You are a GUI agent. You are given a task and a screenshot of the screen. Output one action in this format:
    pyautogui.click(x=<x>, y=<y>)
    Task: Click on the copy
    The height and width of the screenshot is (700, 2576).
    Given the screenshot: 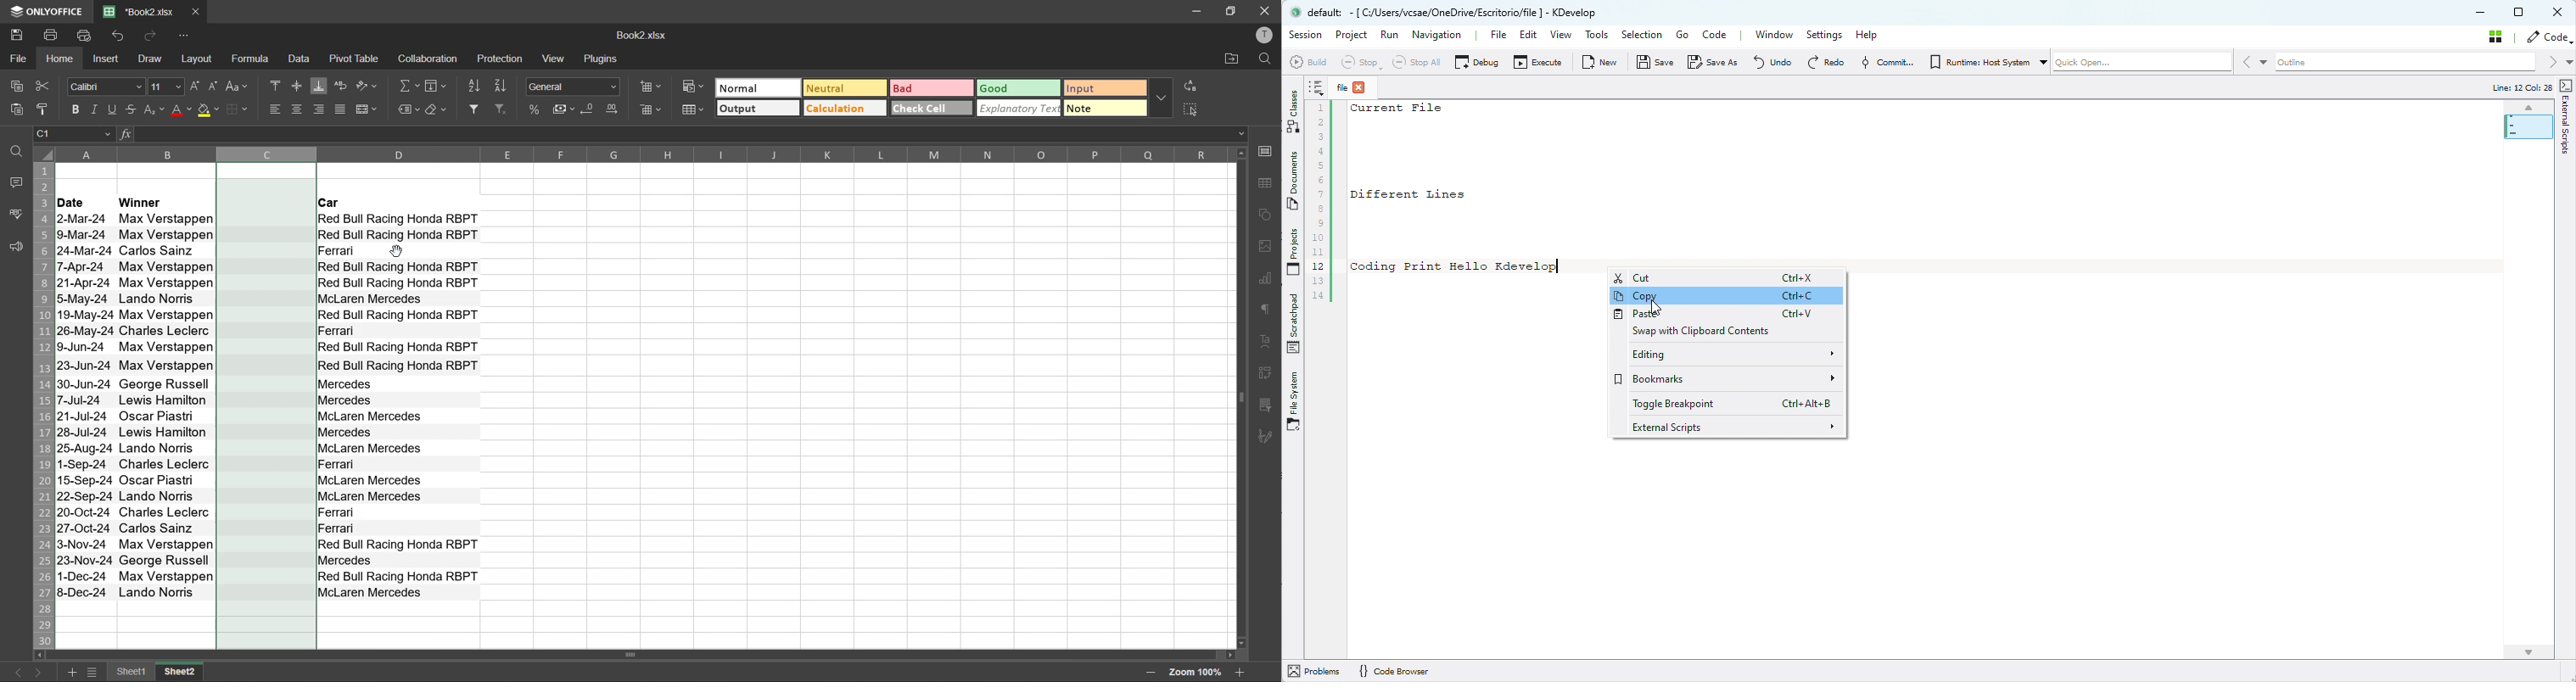 What is the action you would take?
    pyautogui.click(x=19, y=86)
    